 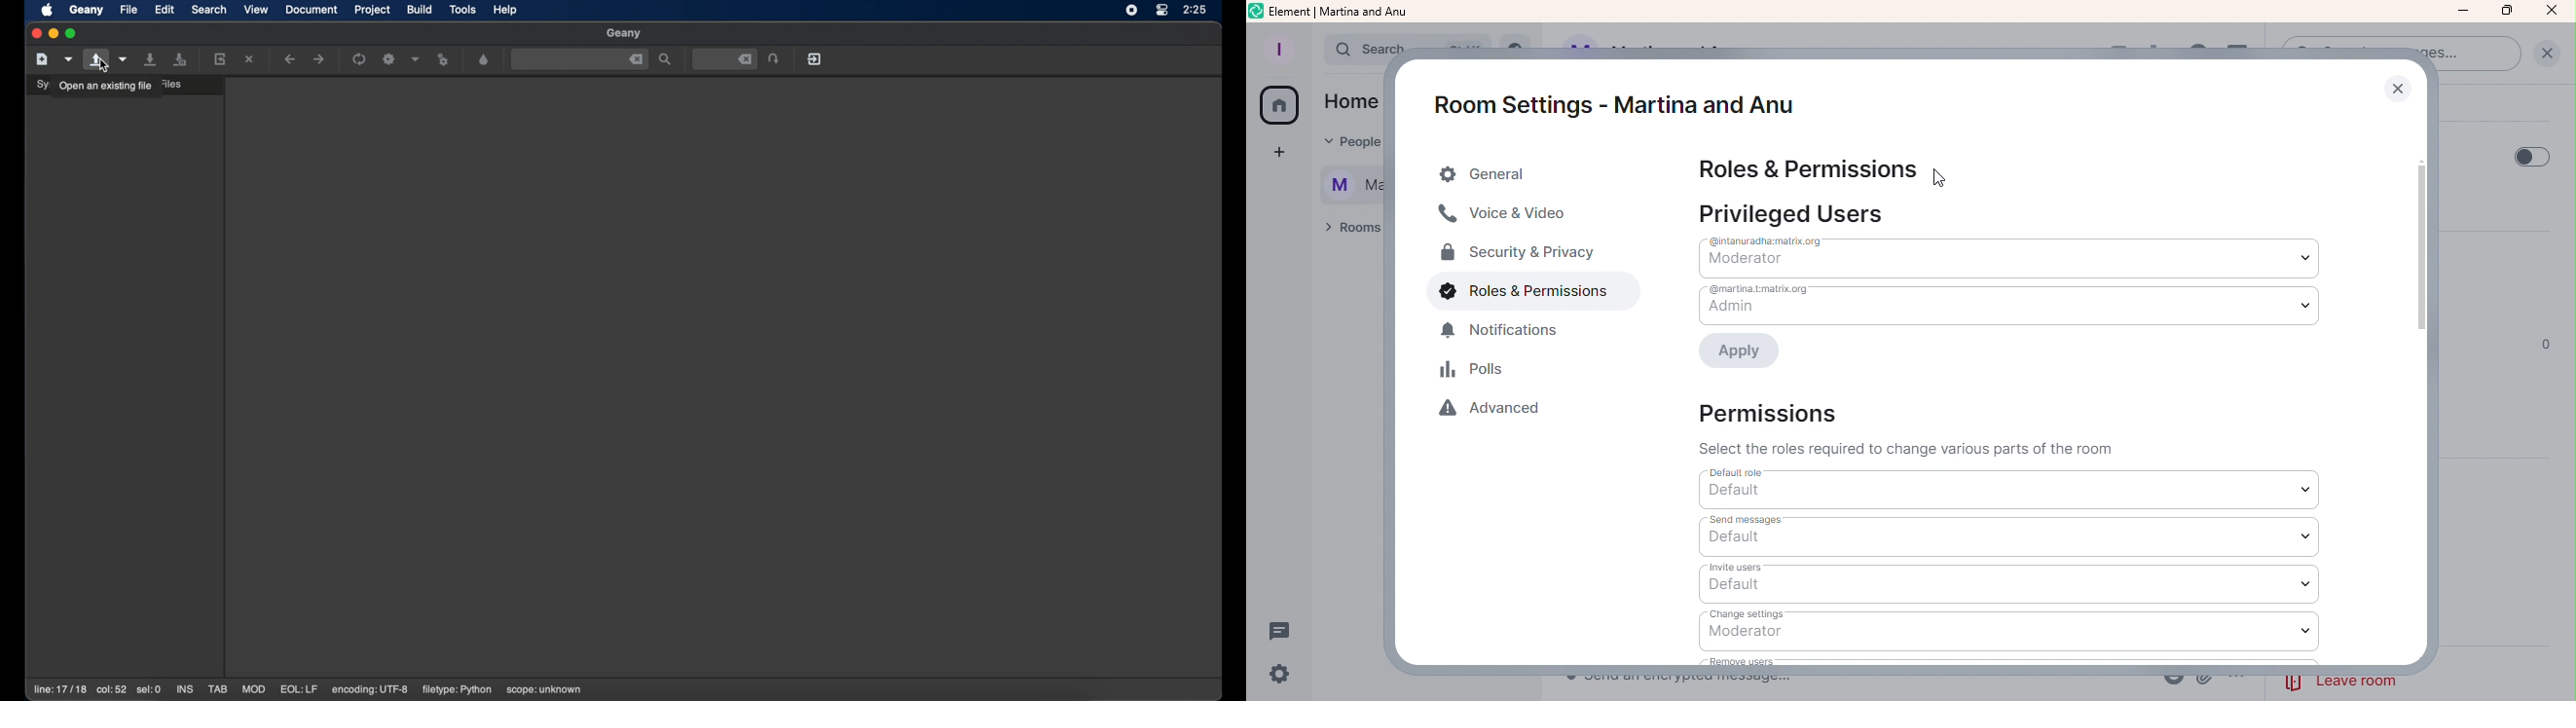 What do you see at coordinates (1798, 212) in the screenshot?
I see `Privileged users` at bounding box center [1798, 212].